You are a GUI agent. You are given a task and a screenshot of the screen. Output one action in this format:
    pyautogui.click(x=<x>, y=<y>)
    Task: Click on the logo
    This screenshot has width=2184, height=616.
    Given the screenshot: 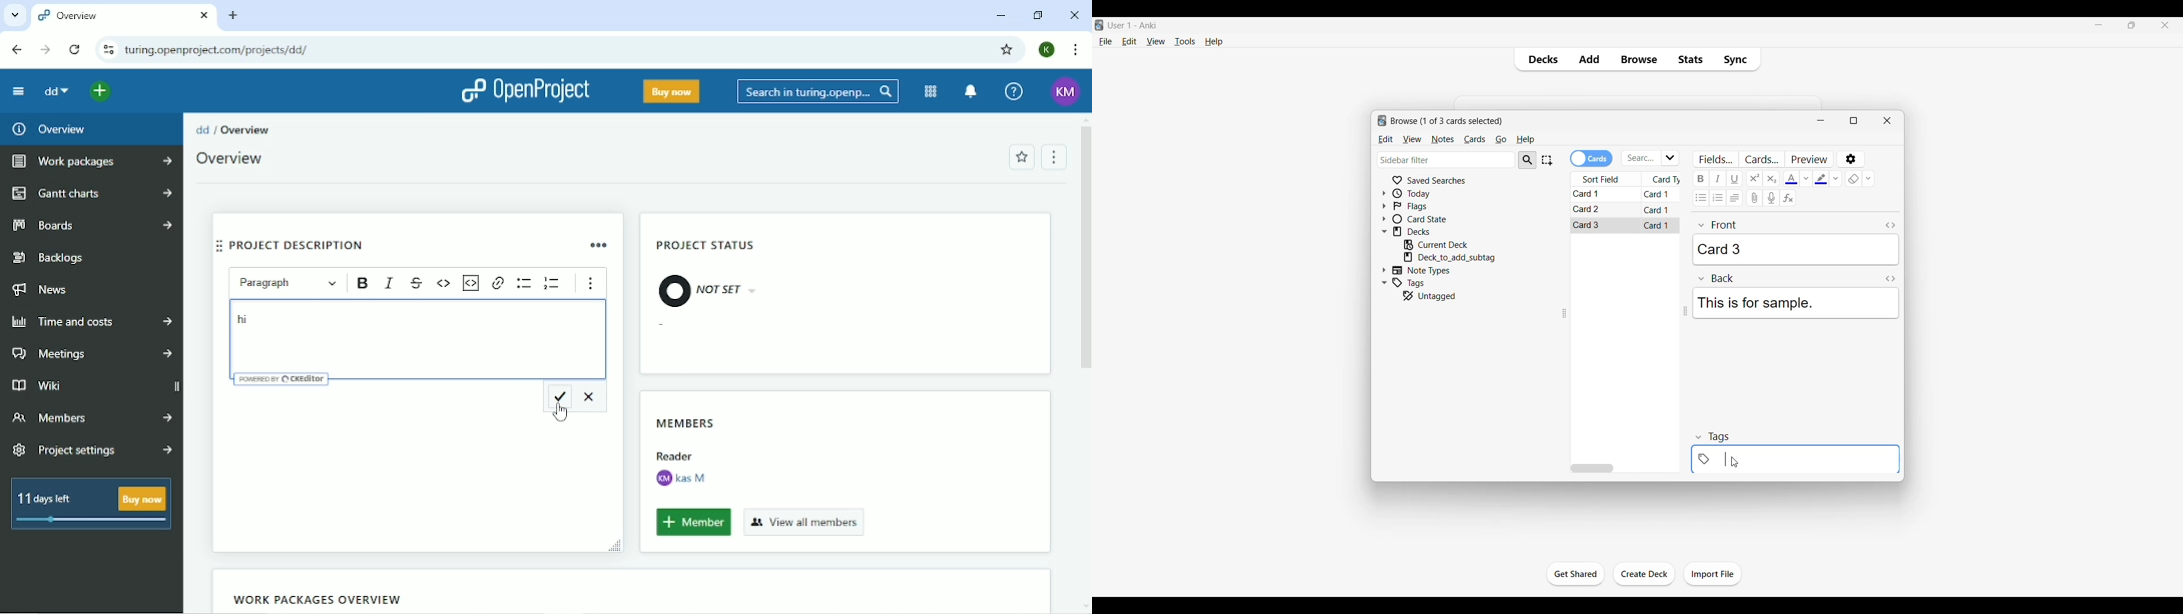 What is the action you would take?
    pyautogui.click(x=1381, y=121)
    